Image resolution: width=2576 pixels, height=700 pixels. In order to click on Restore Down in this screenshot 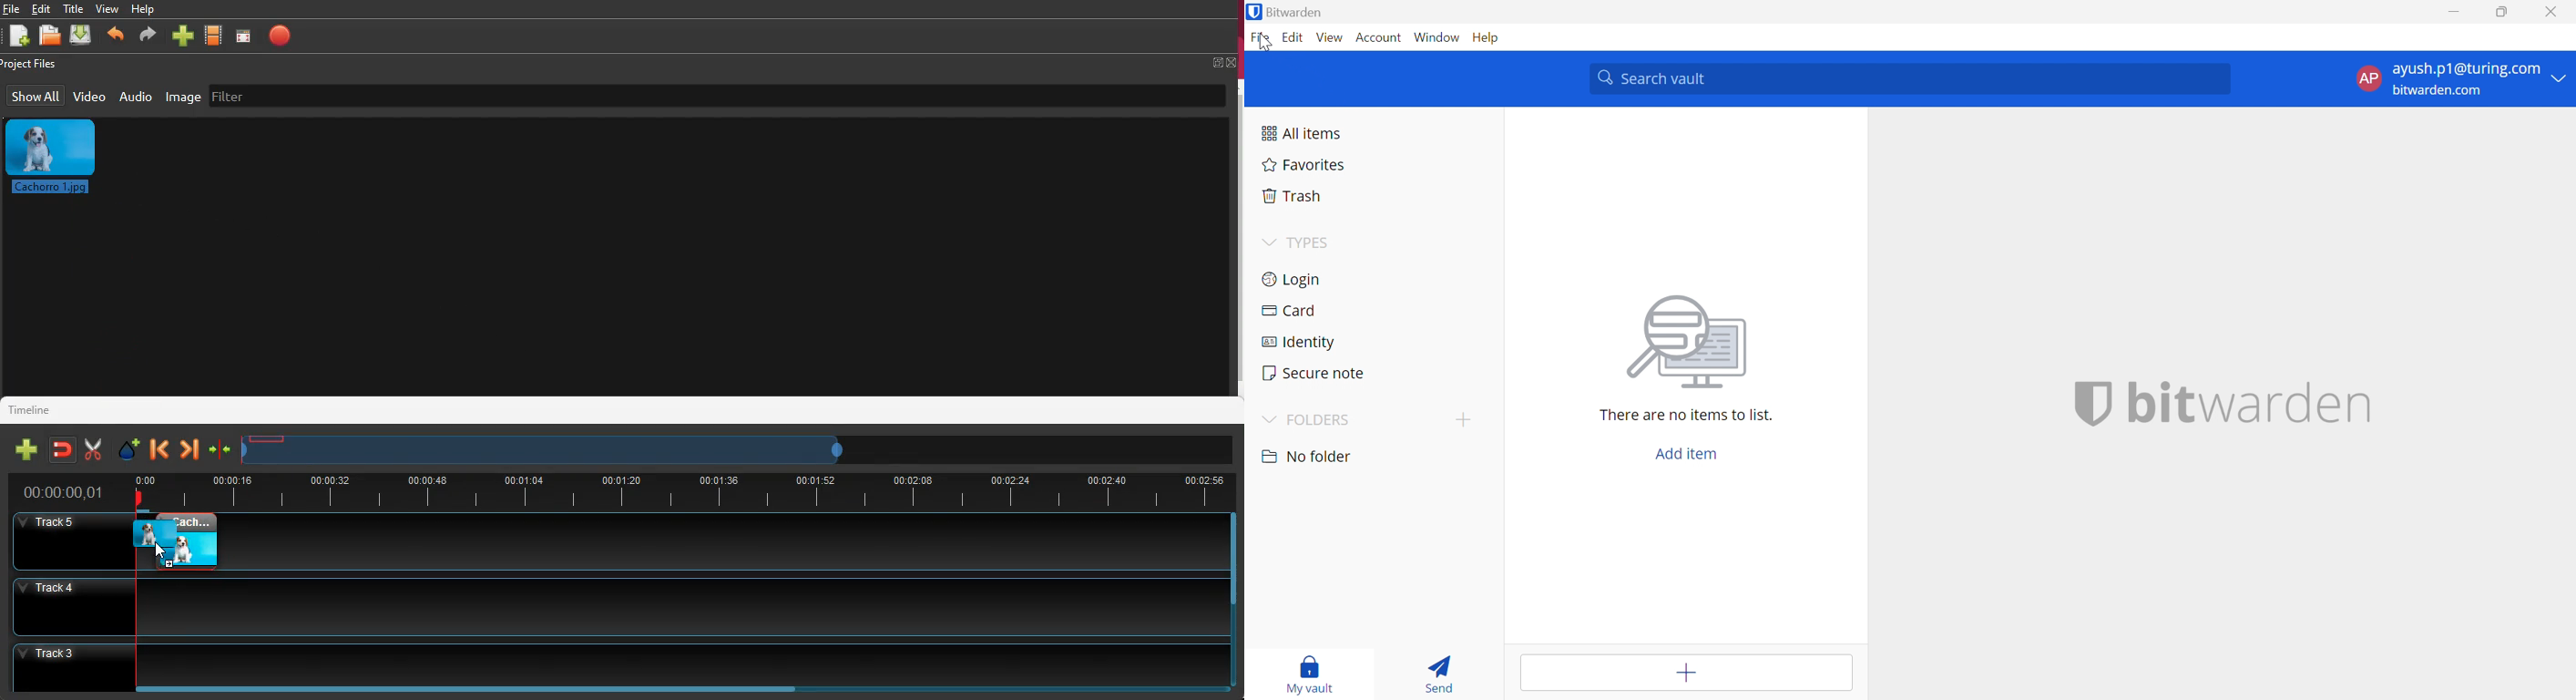, I will do `click(2501, 12)`.